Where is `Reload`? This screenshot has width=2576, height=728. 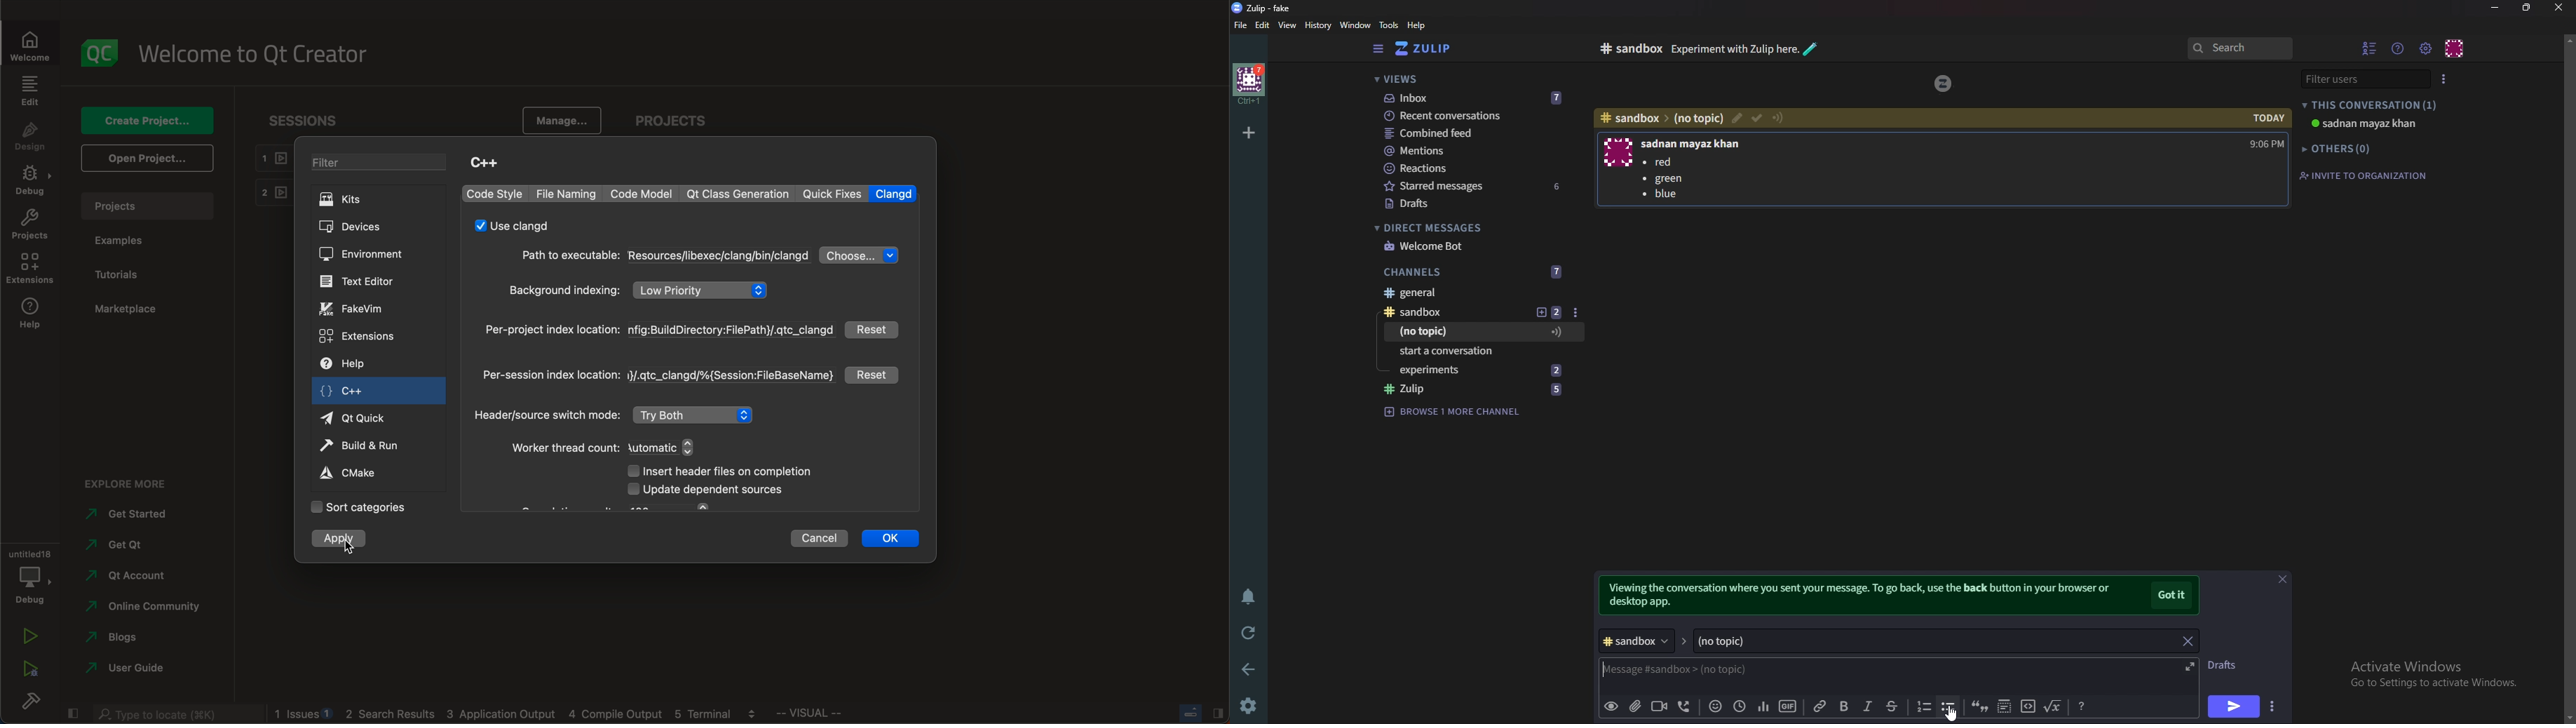 Reload is located at coordinates (1249, 634).